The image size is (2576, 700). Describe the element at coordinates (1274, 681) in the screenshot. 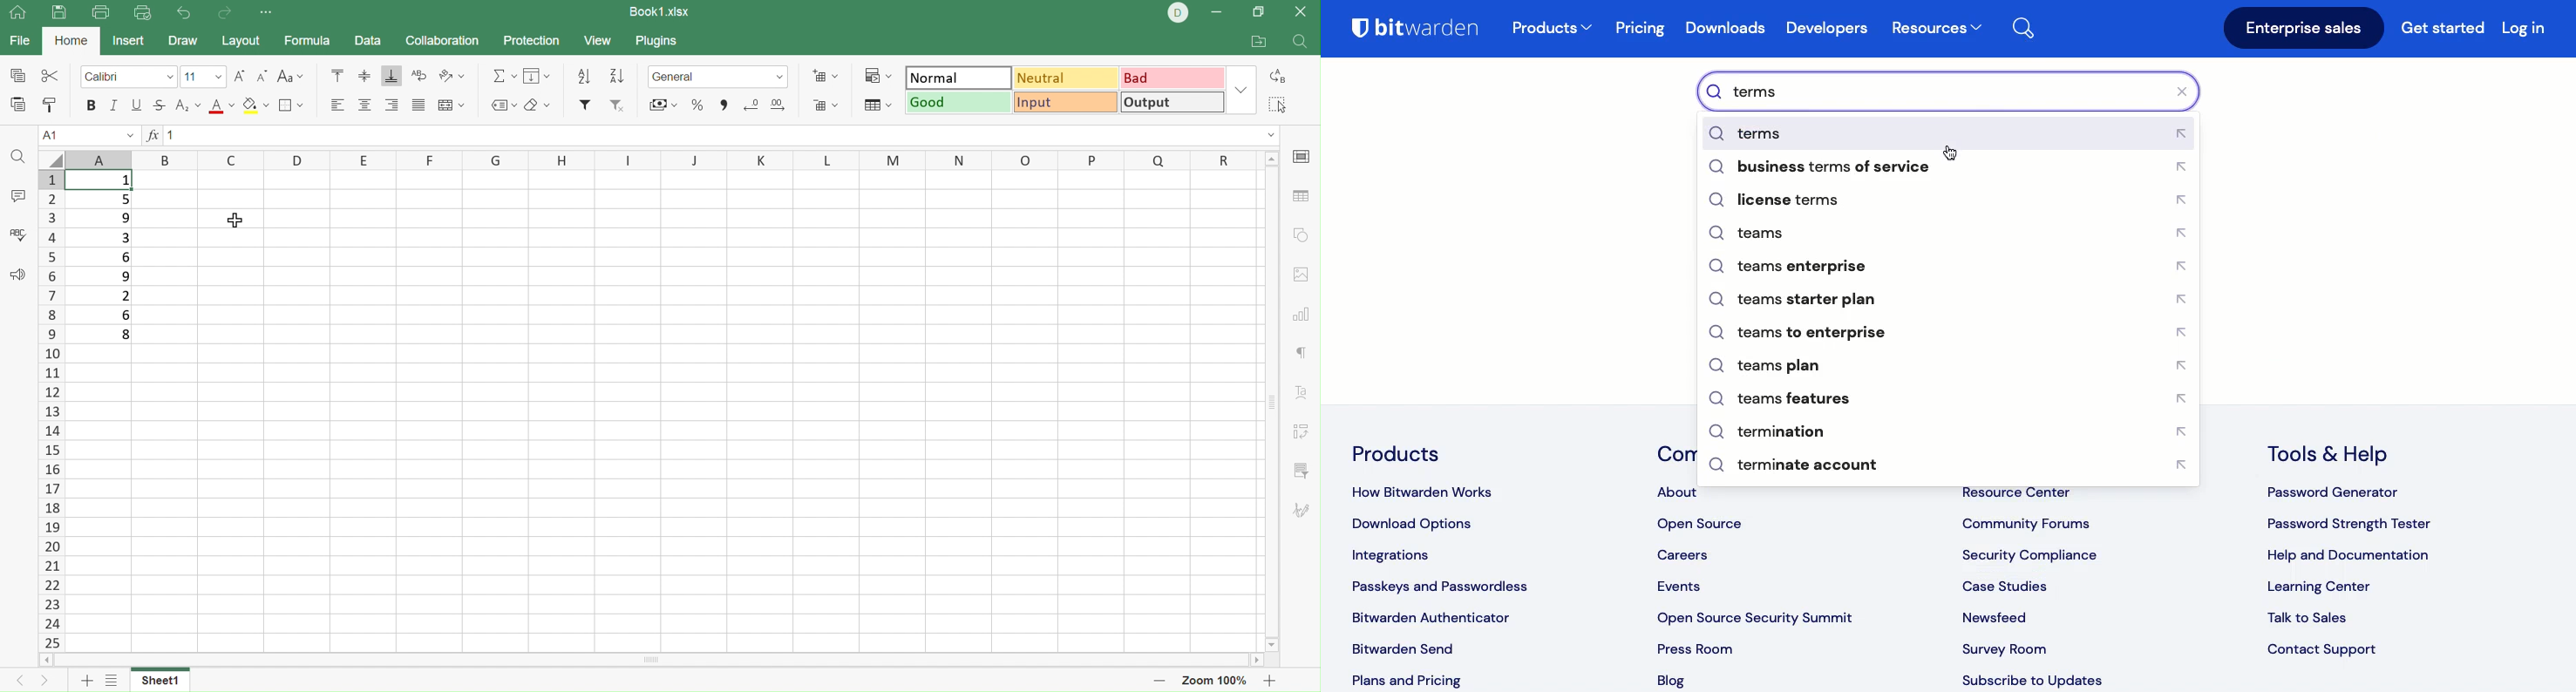

I see `Zoom in` at that location.